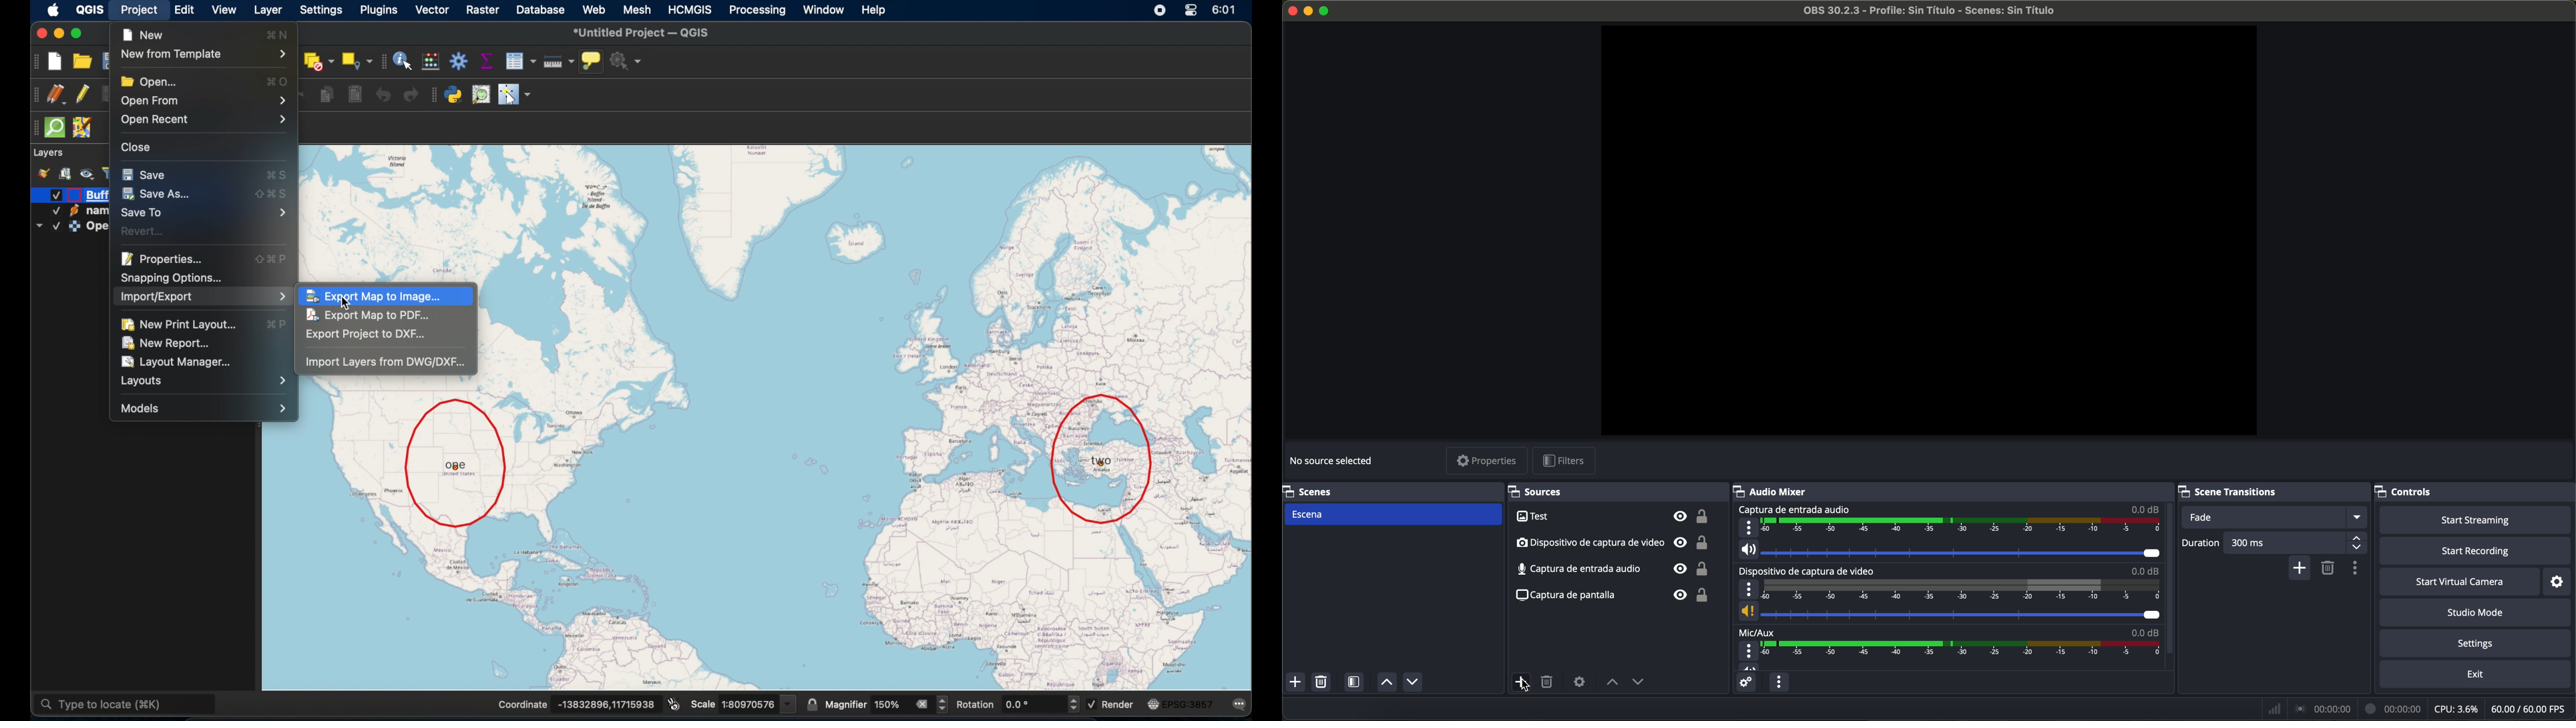 The image size is (2576, 728). I want to click on file name, so click(1929, 10).